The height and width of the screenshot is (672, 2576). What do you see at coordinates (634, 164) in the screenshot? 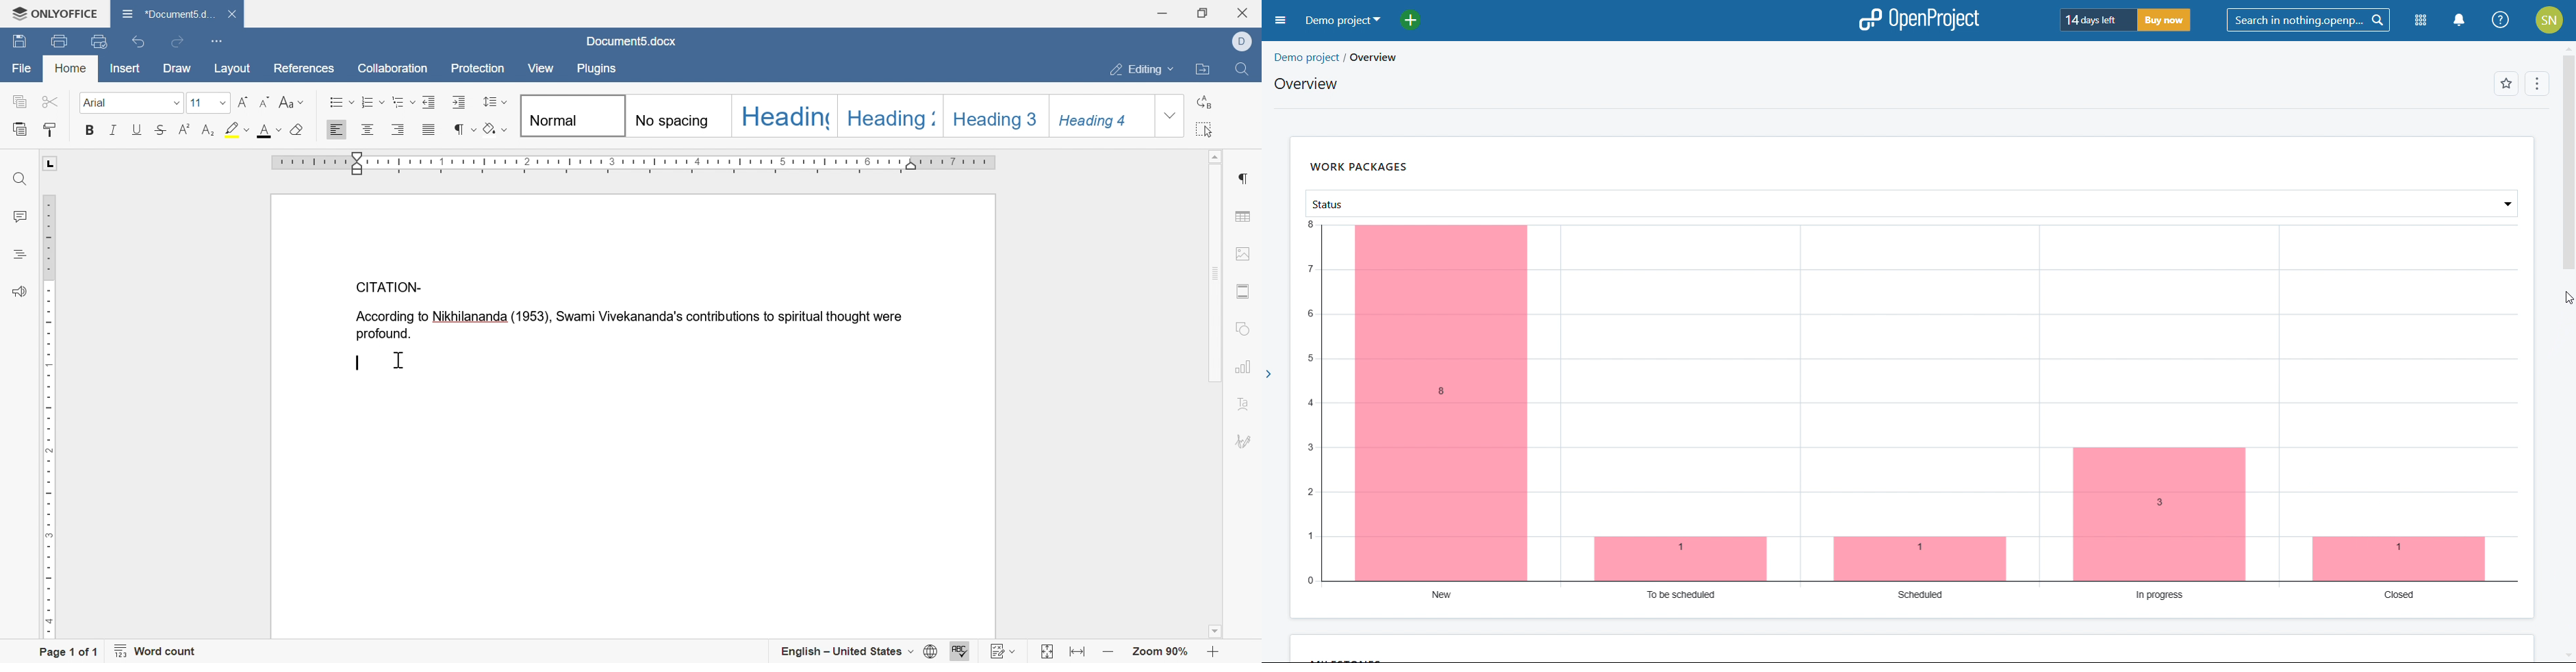
I see `ruler` at bounding box center [634, 164].